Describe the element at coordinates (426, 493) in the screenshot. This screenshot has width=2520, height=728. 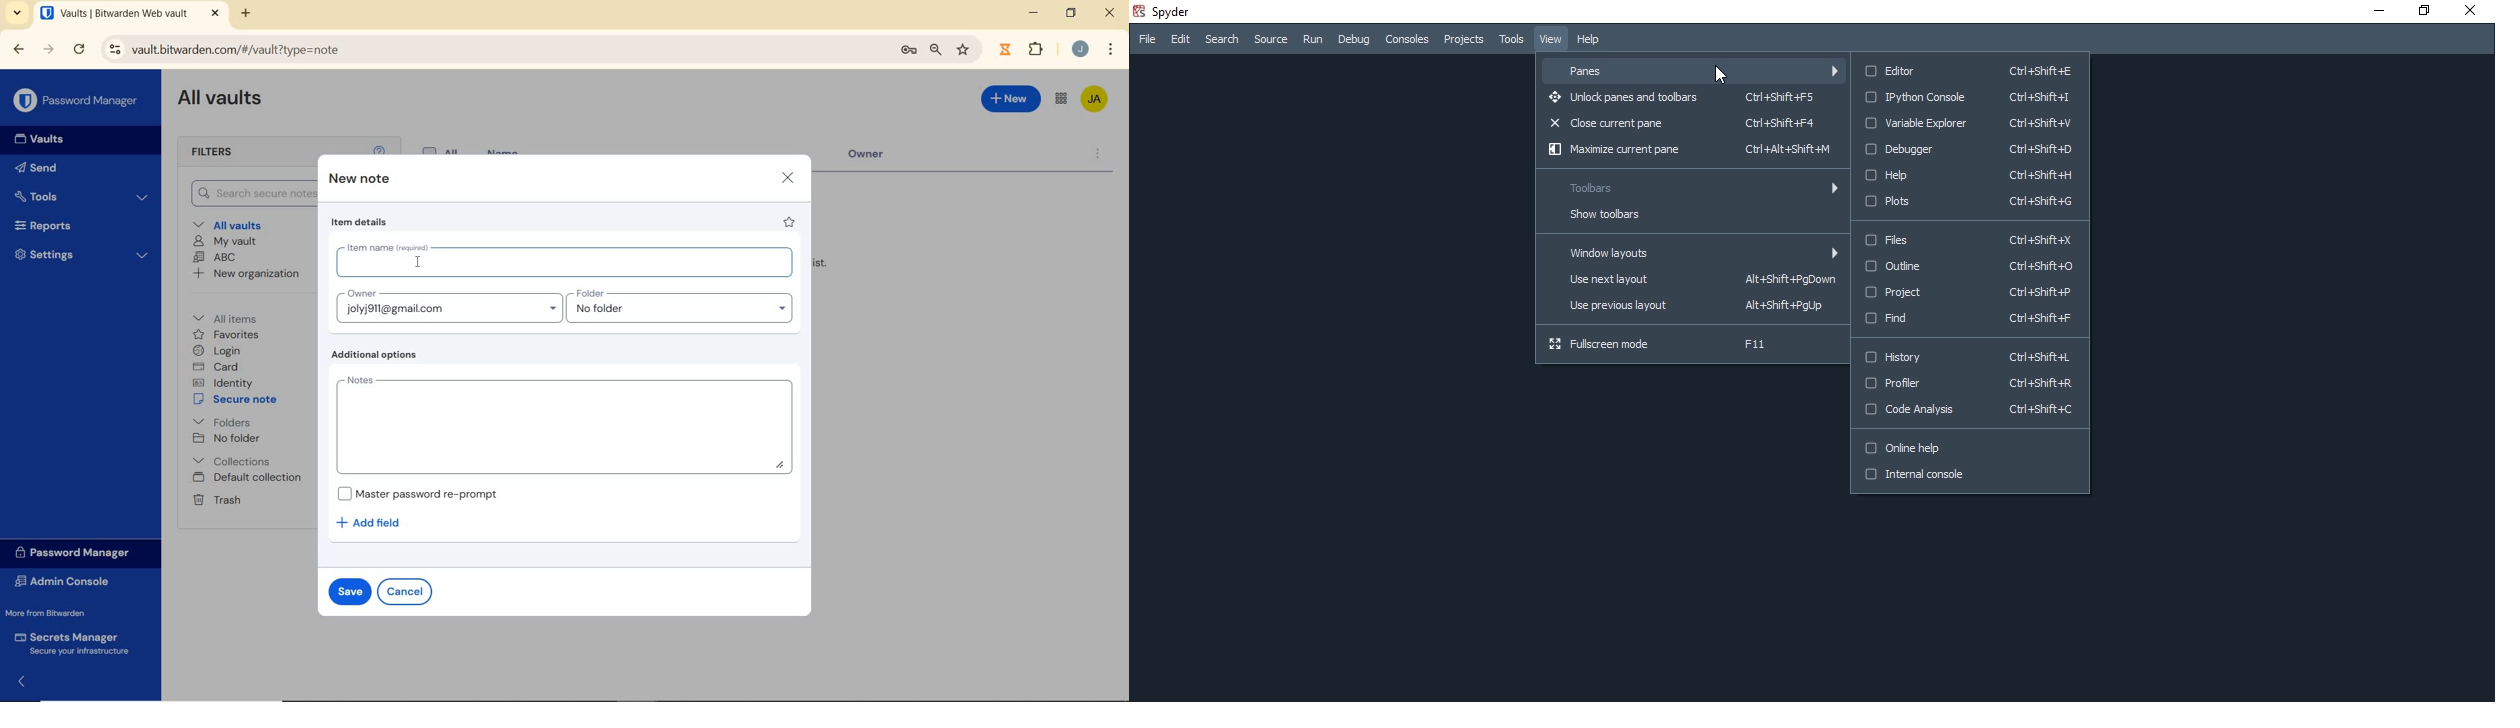
I see `Master password re-prompt` at that location.